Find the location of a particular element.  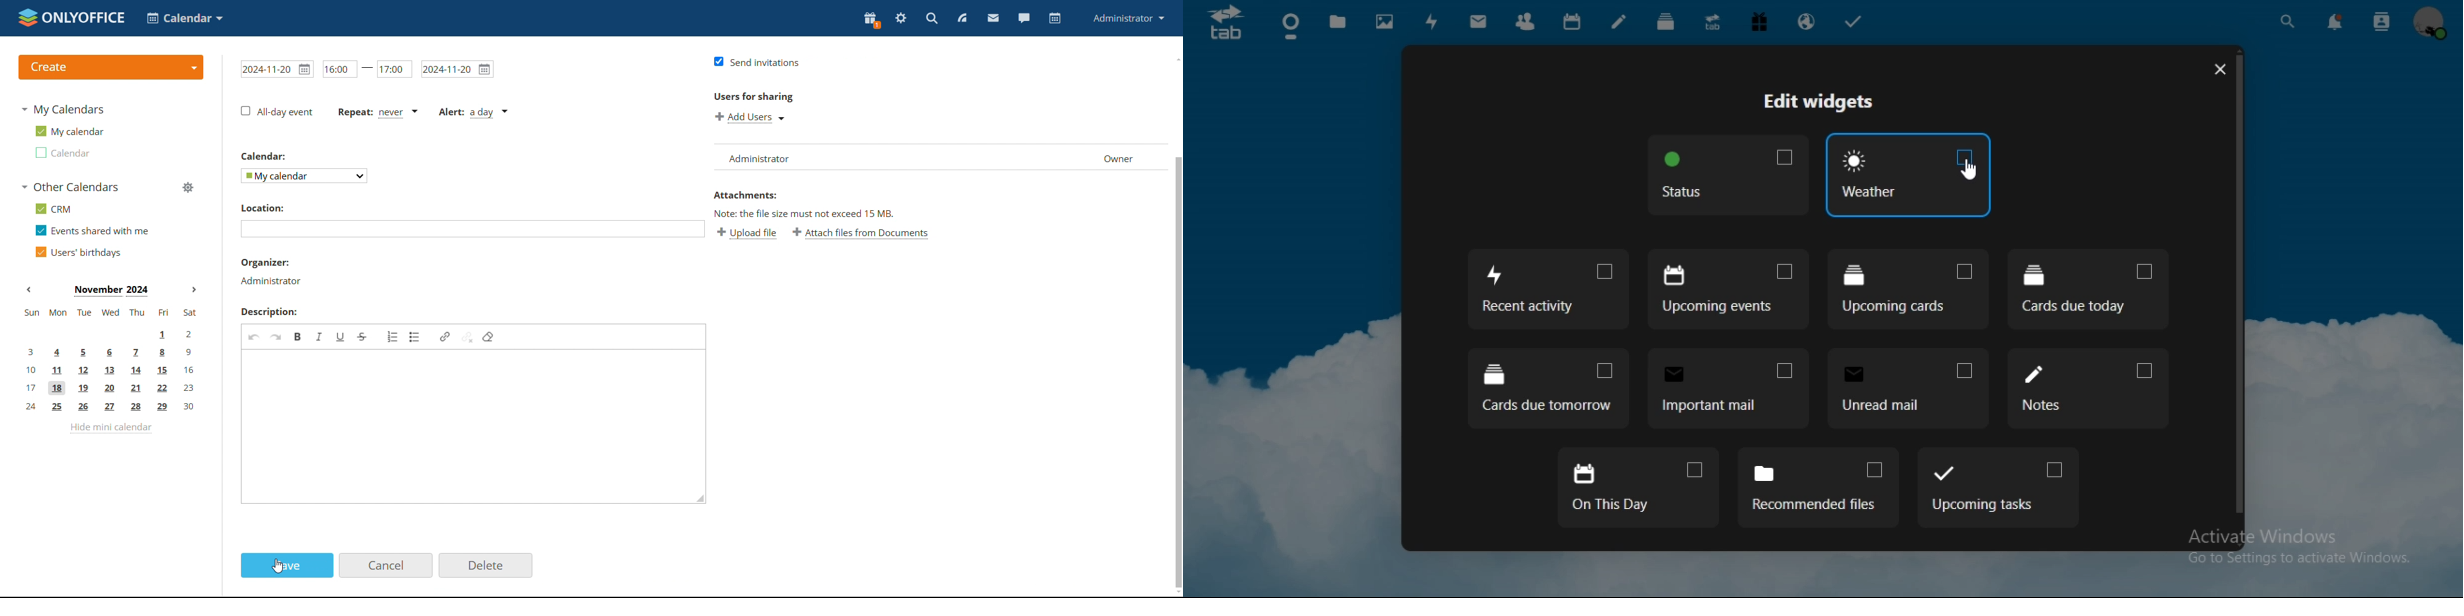

organiser is located at coordinates (267, 263).